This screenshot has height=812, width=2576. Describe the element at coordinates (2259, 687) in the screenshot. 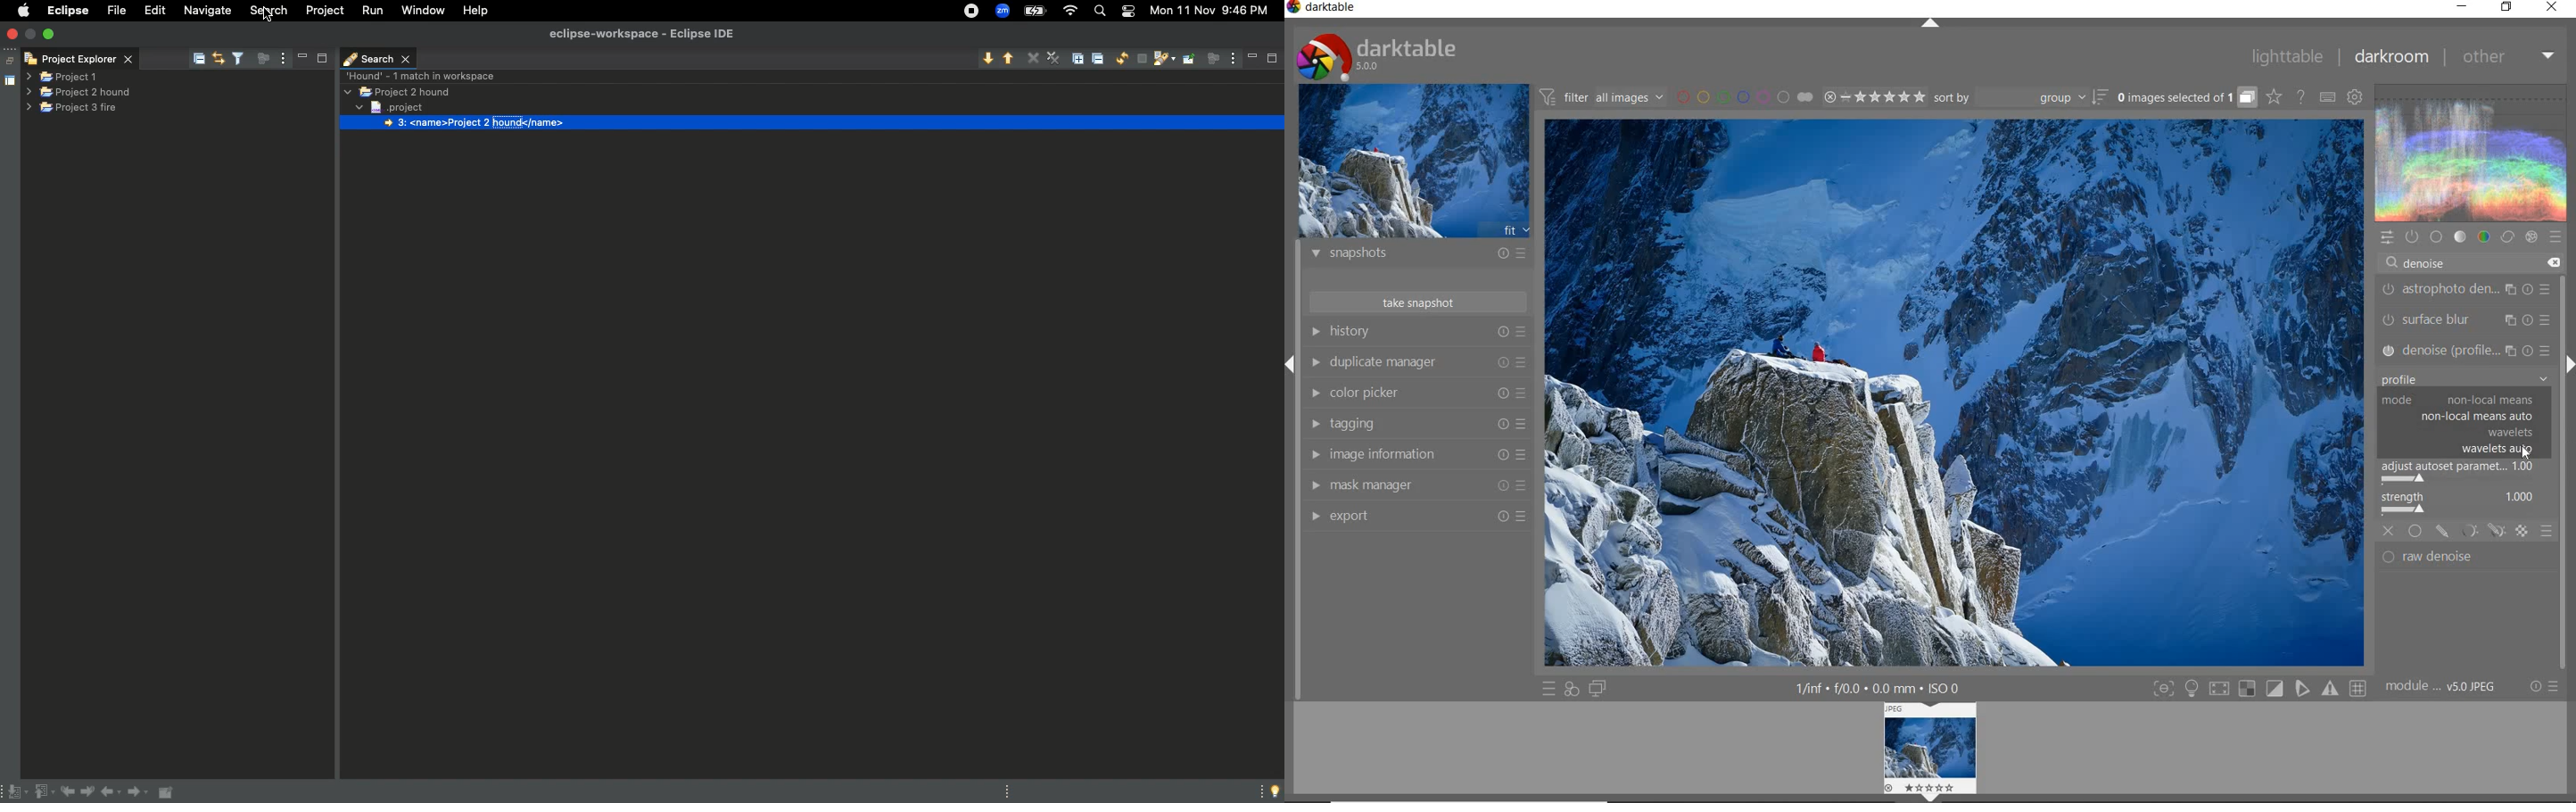

I see `Toggle modes` at that location.